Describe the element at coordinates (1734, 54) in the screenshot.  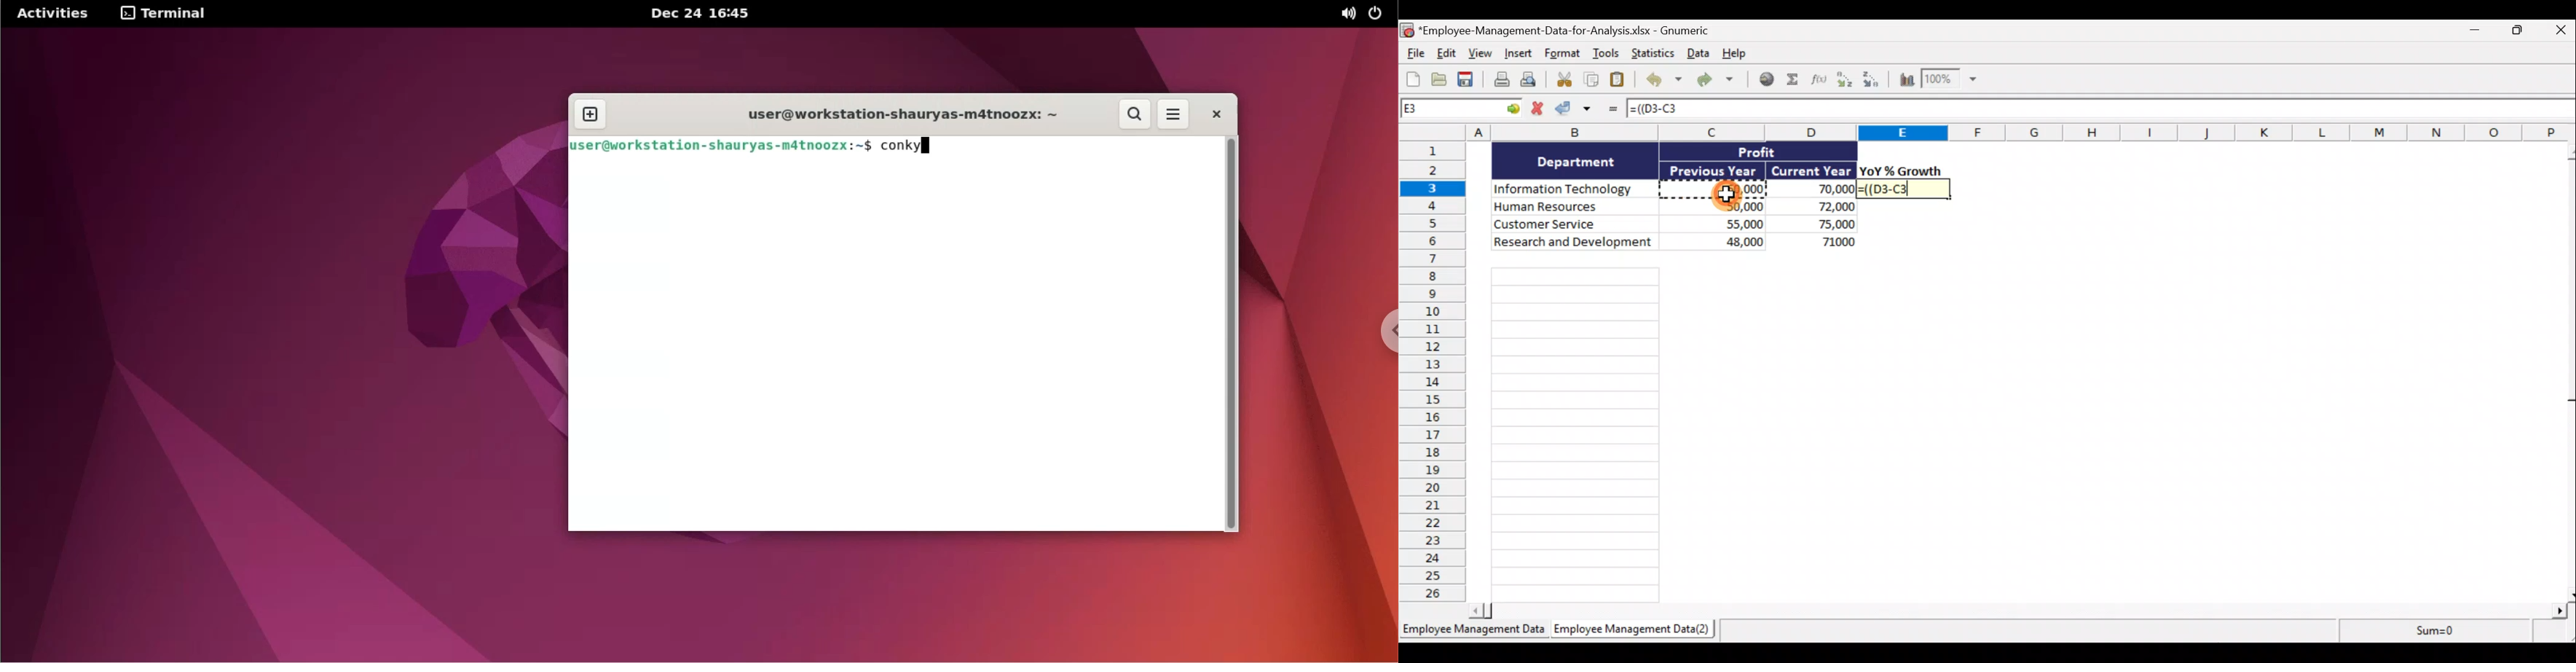
I see `Help` at that location.